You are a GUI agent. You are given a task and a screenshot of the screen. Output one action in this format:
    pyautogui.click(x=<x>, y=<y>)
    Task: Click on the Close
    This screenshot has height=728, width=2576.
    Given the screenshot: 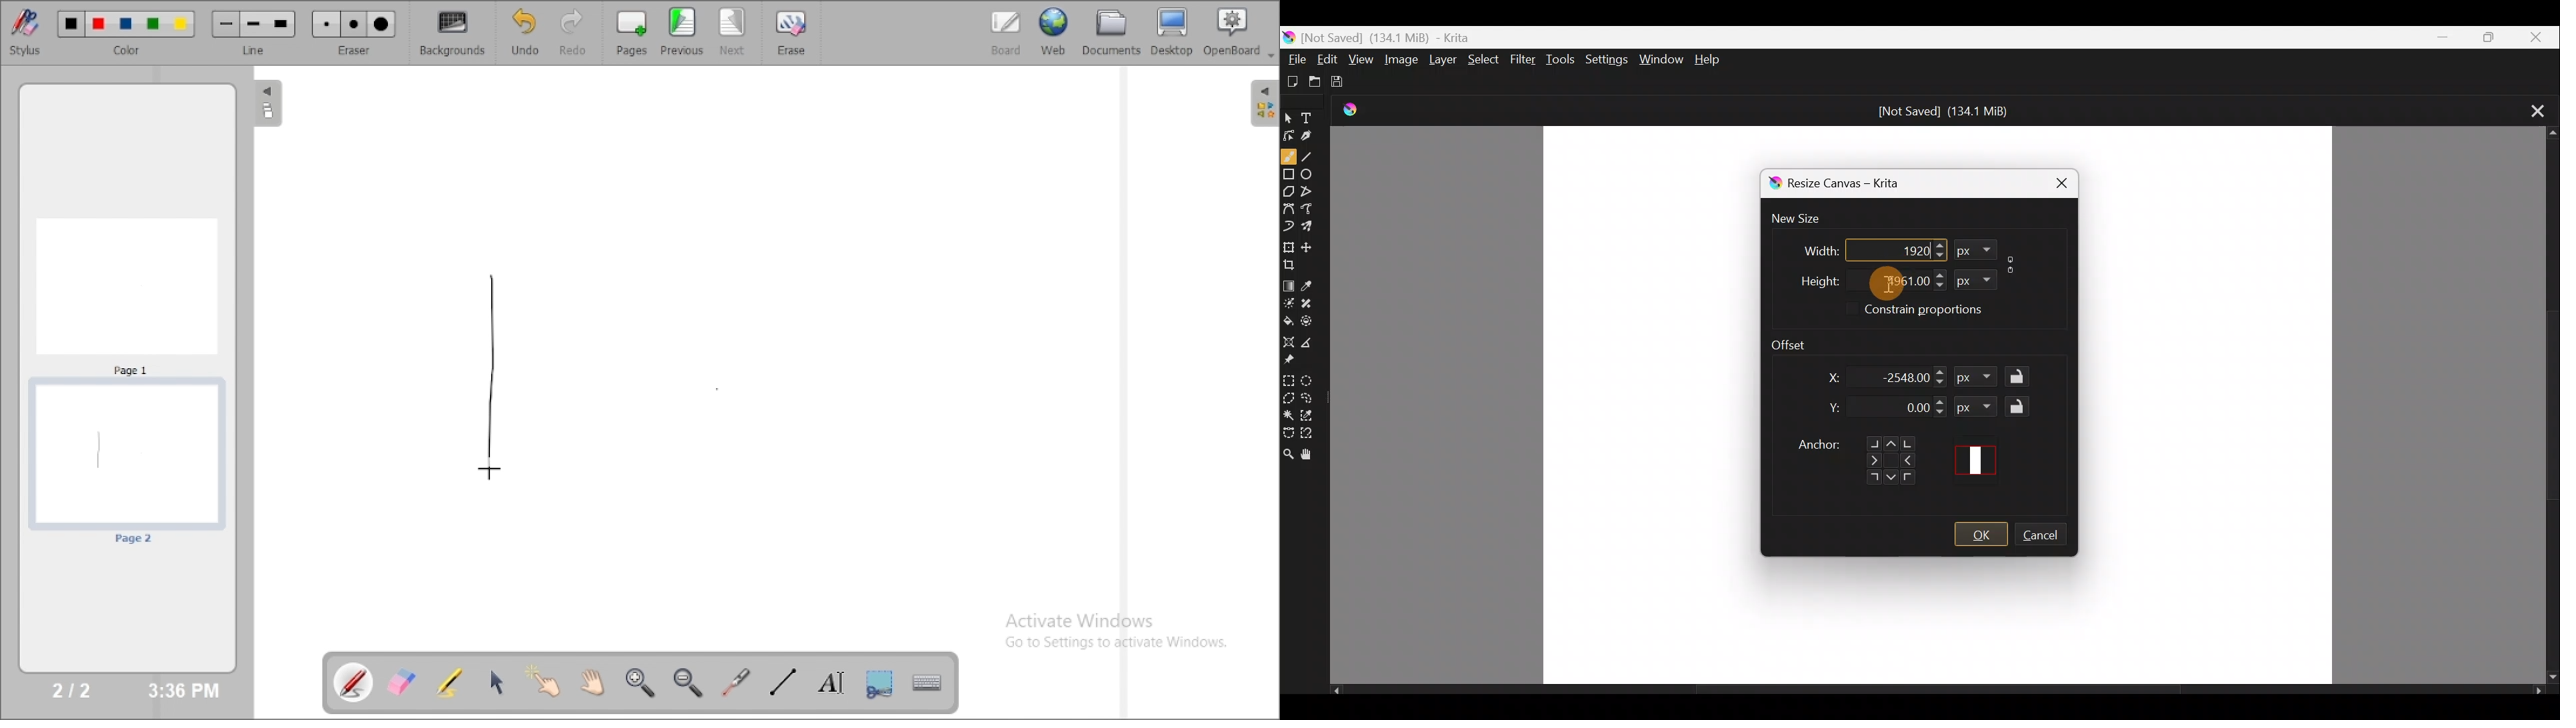 What is the action you would take?
    pyautogui.click(x=2535, y=37)
    